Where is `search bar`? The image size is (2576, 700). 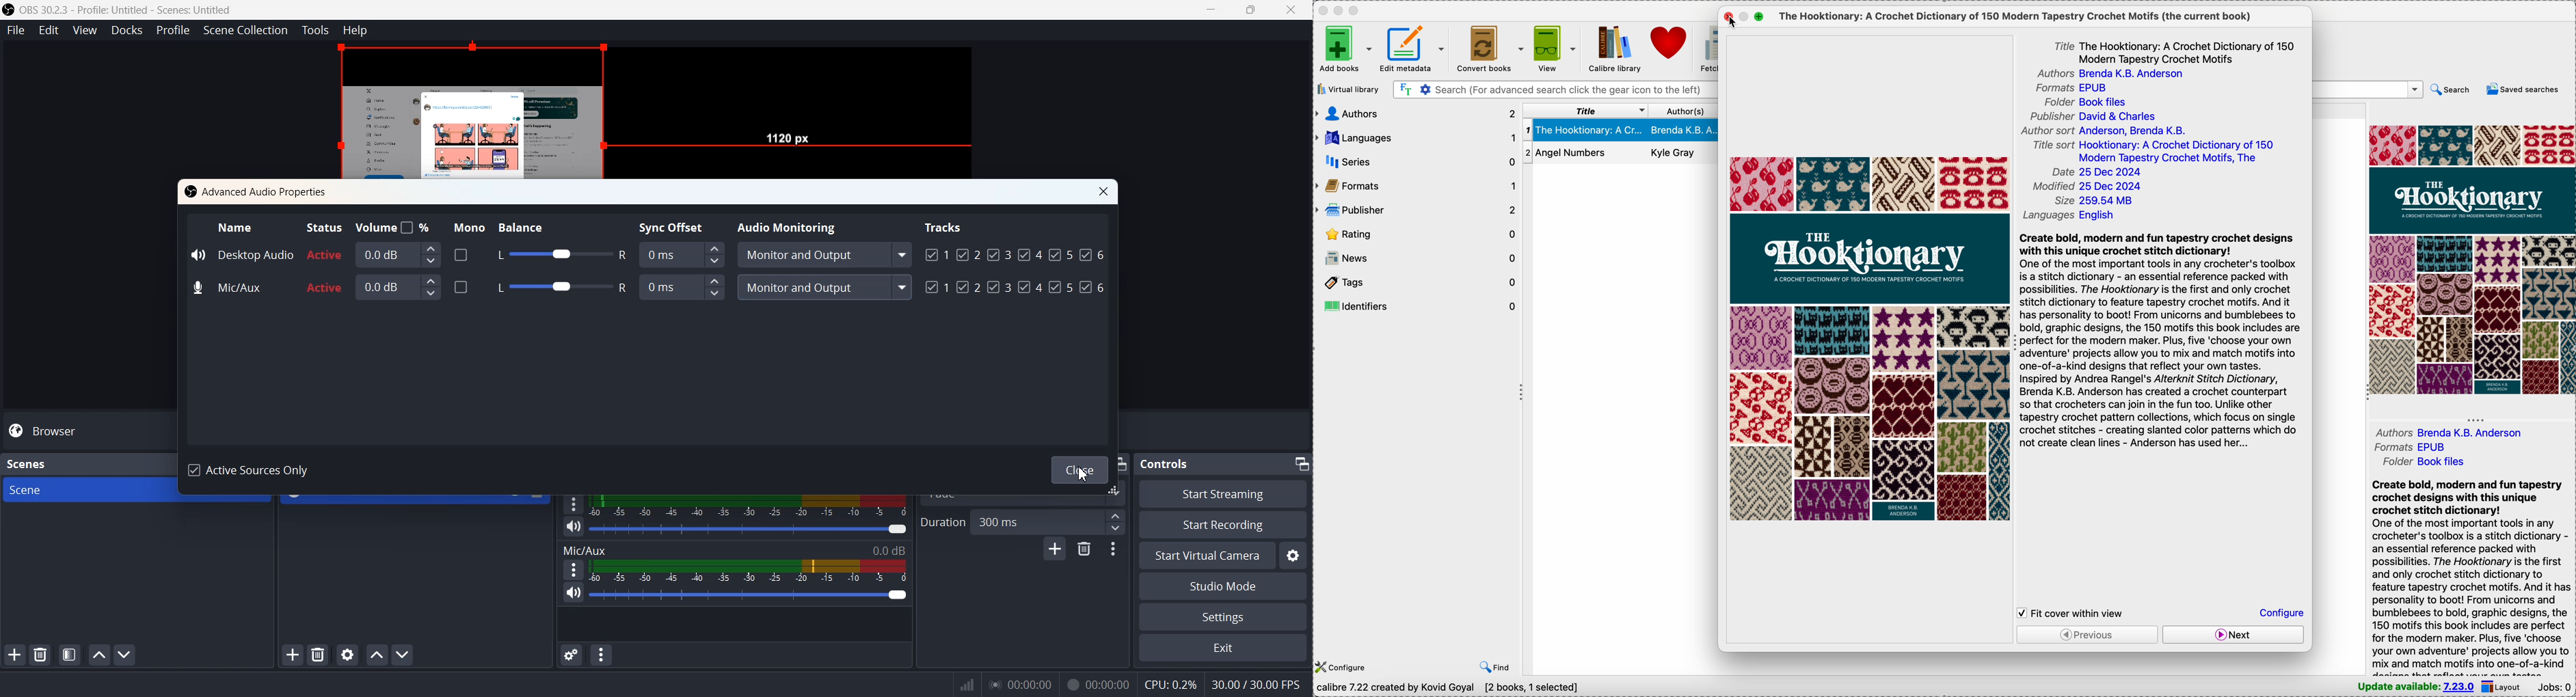
search bar is located at coordinates (2369, 89).